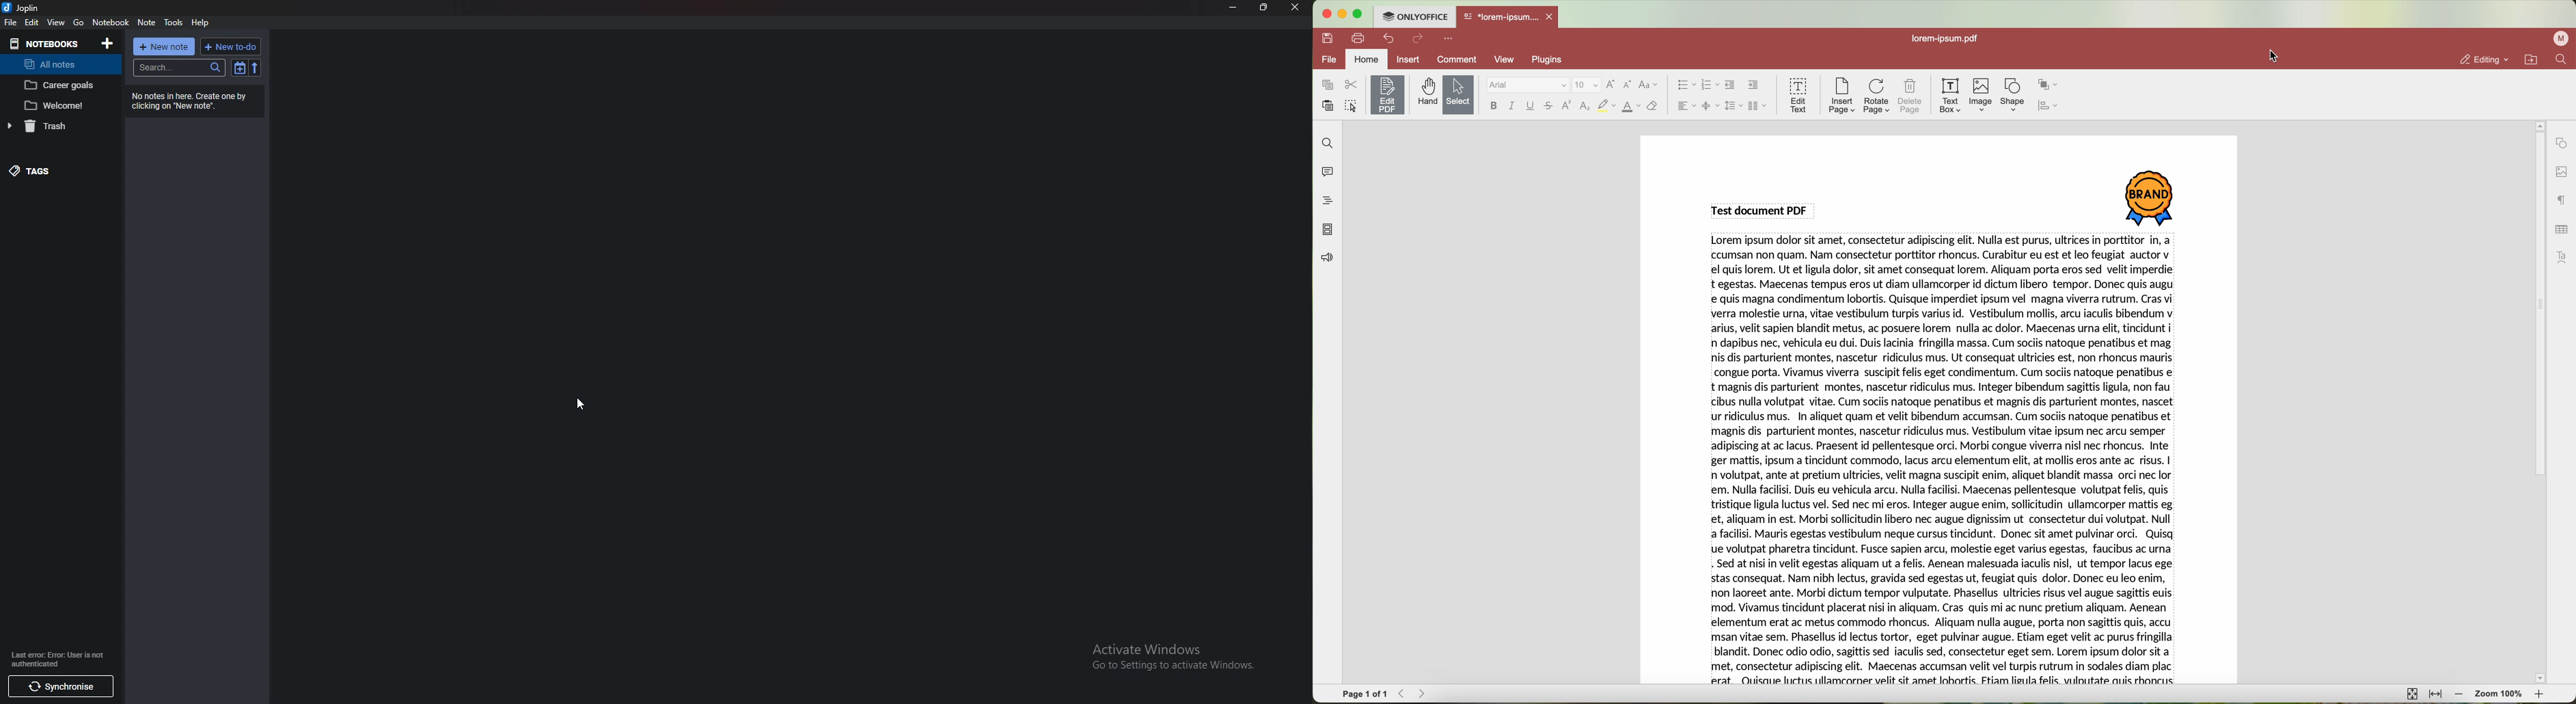 Image resolution: width=2576 pixels, height=728 pixels. Describe the element at coordinates (1587, 85) in the screenshot. I see `size font` at that location.